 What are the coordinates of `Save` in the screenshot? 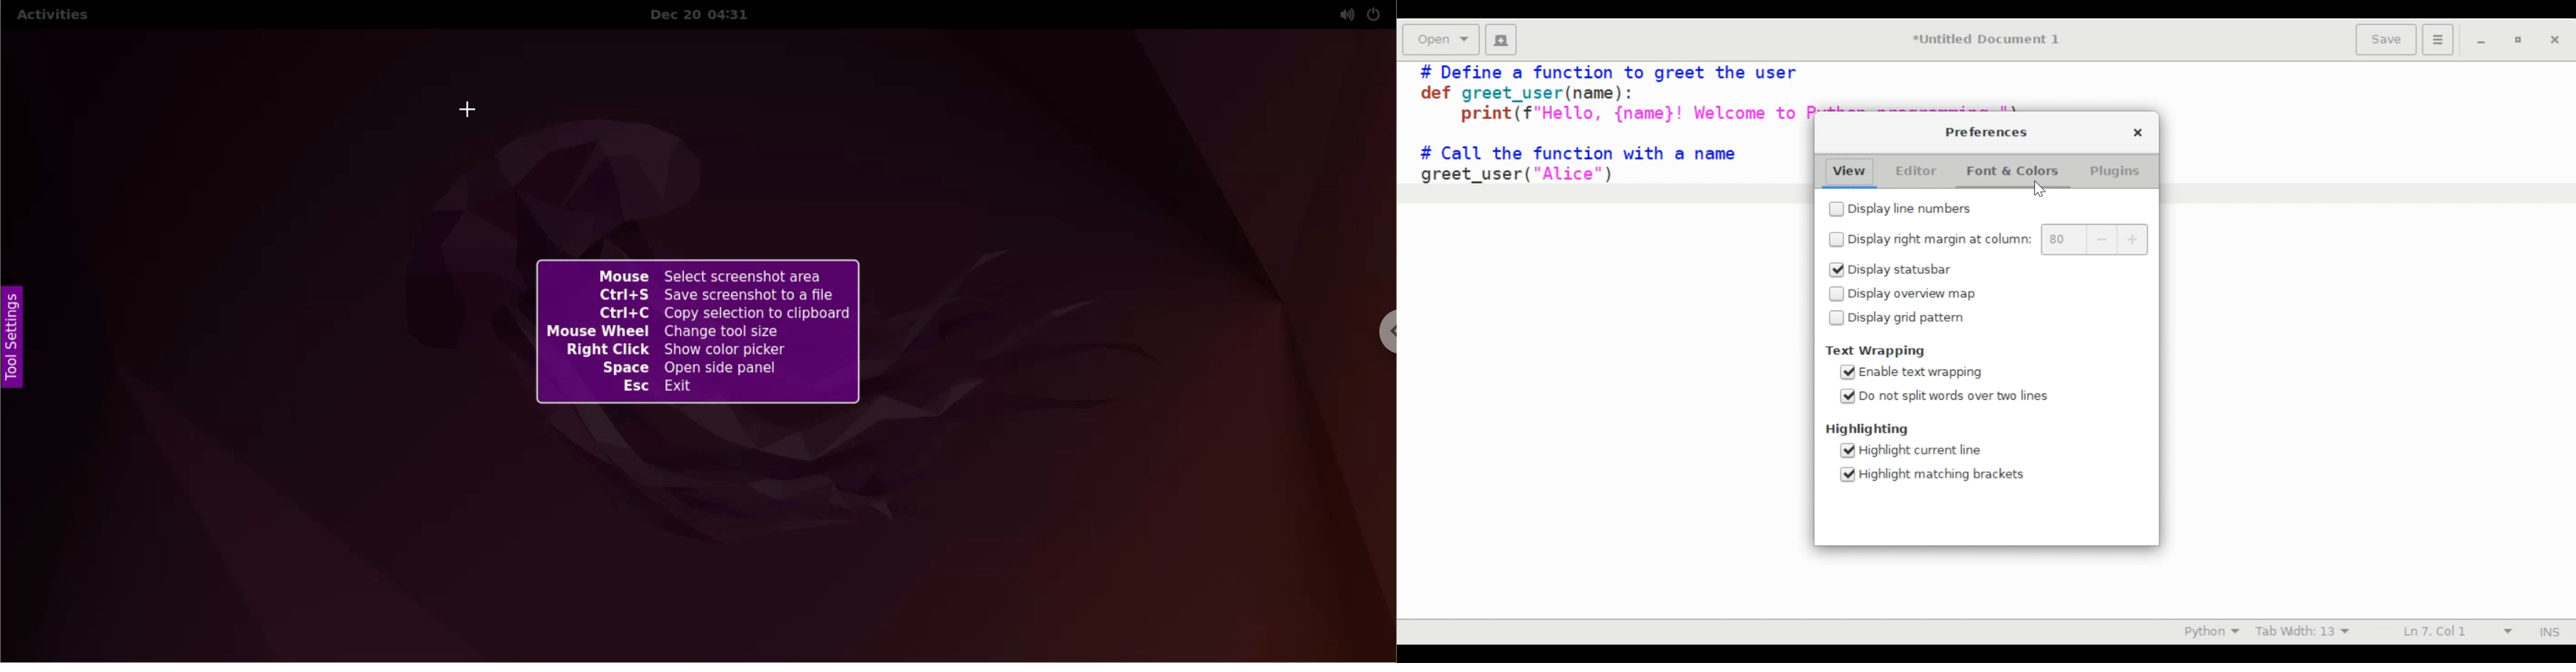 It's located at (2388, 39).